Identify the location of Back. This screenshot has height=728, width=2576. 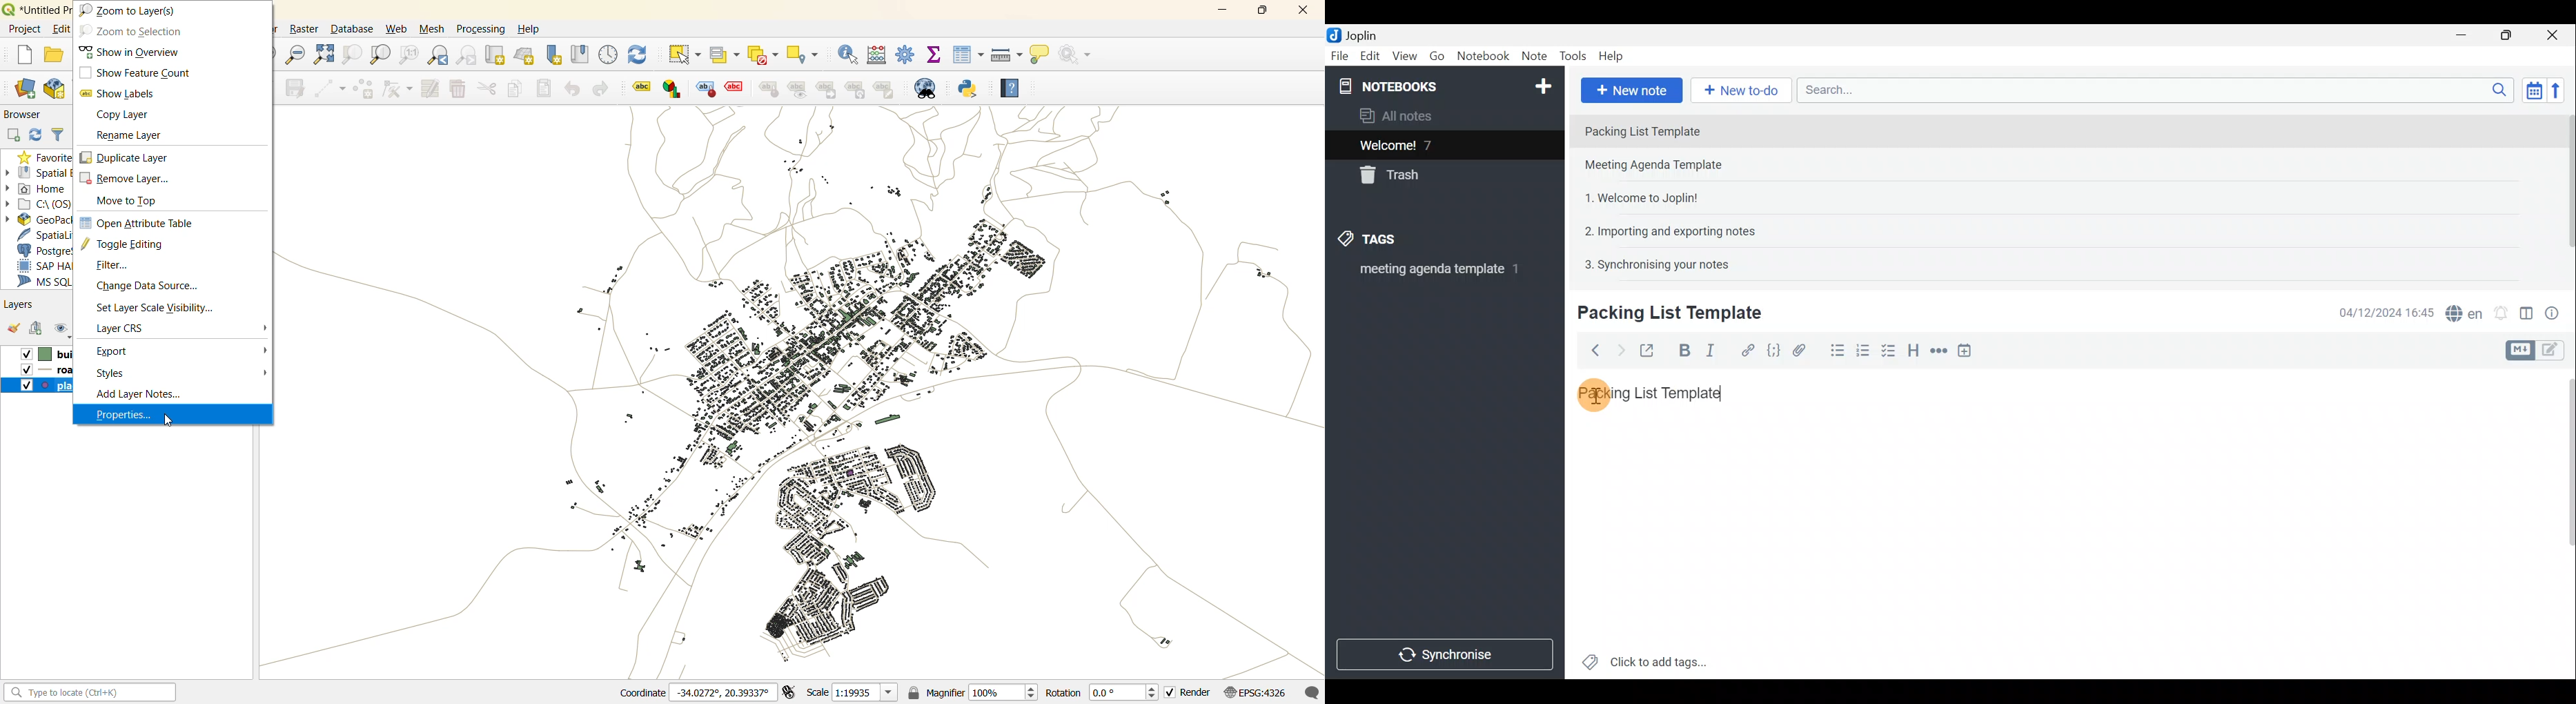
(1593, 350).